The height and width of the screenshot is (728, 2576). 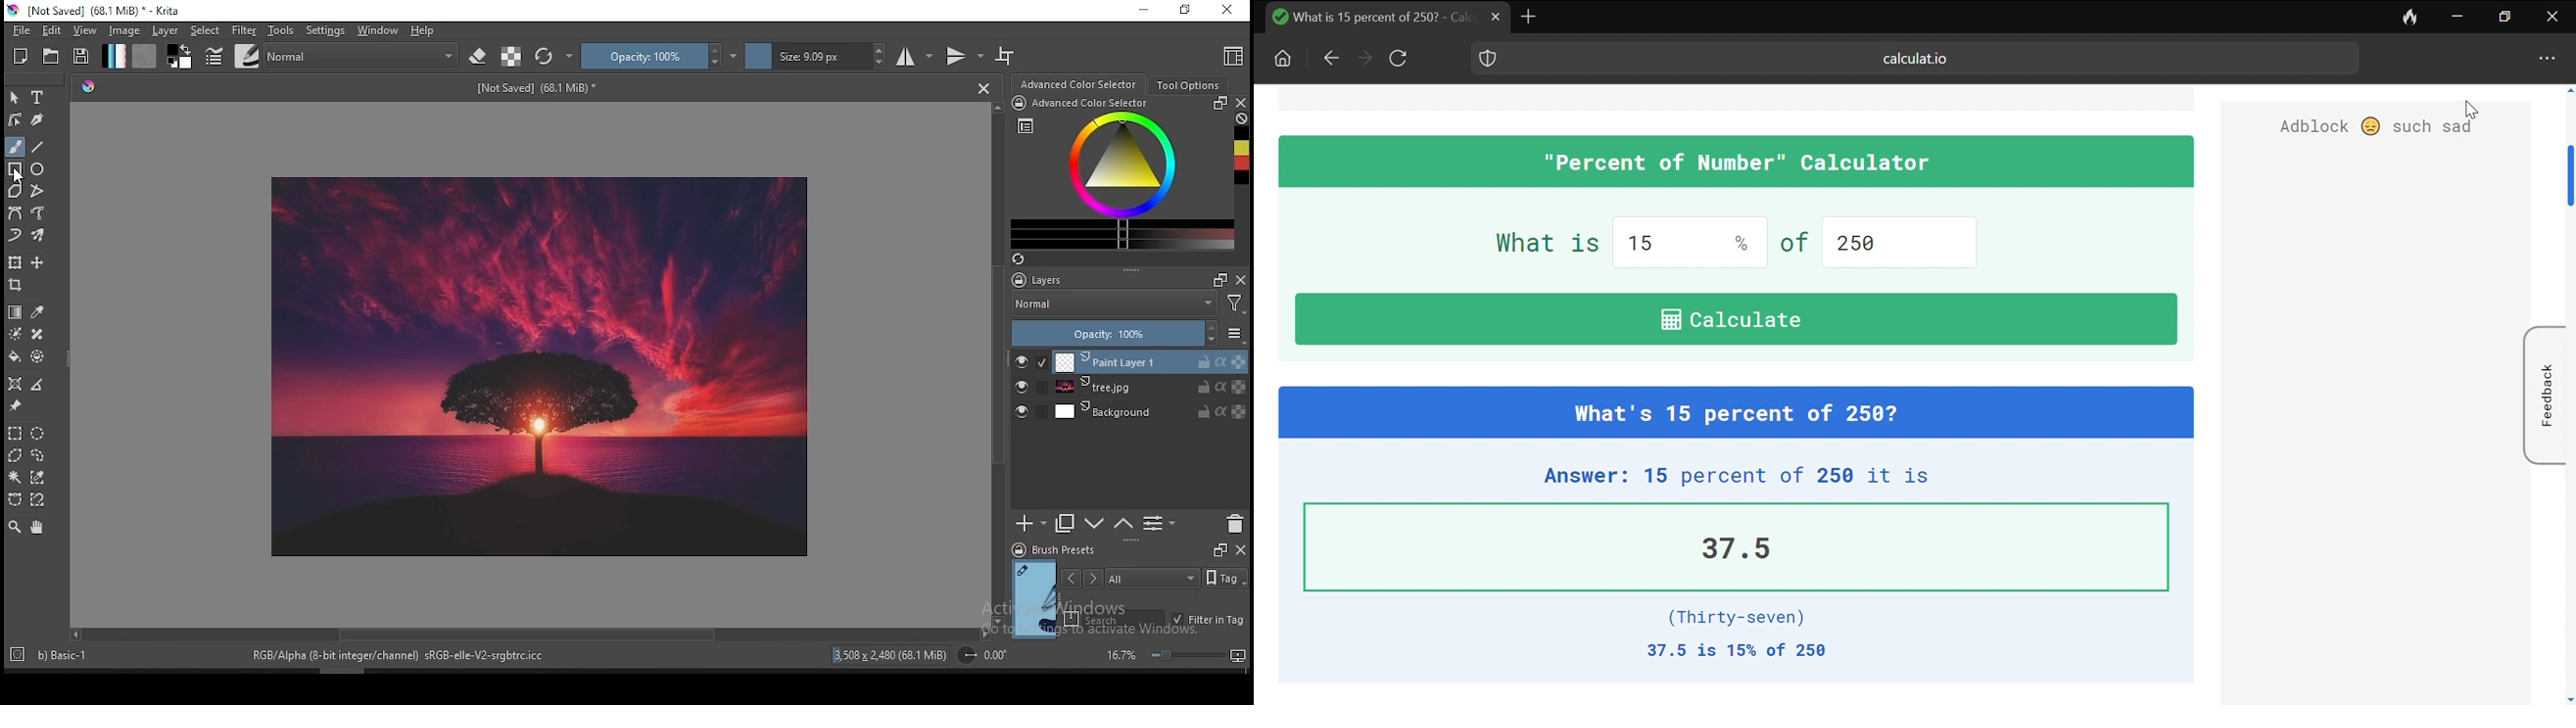 I want to click on polygon selection tool, so click(x=12, y=455).